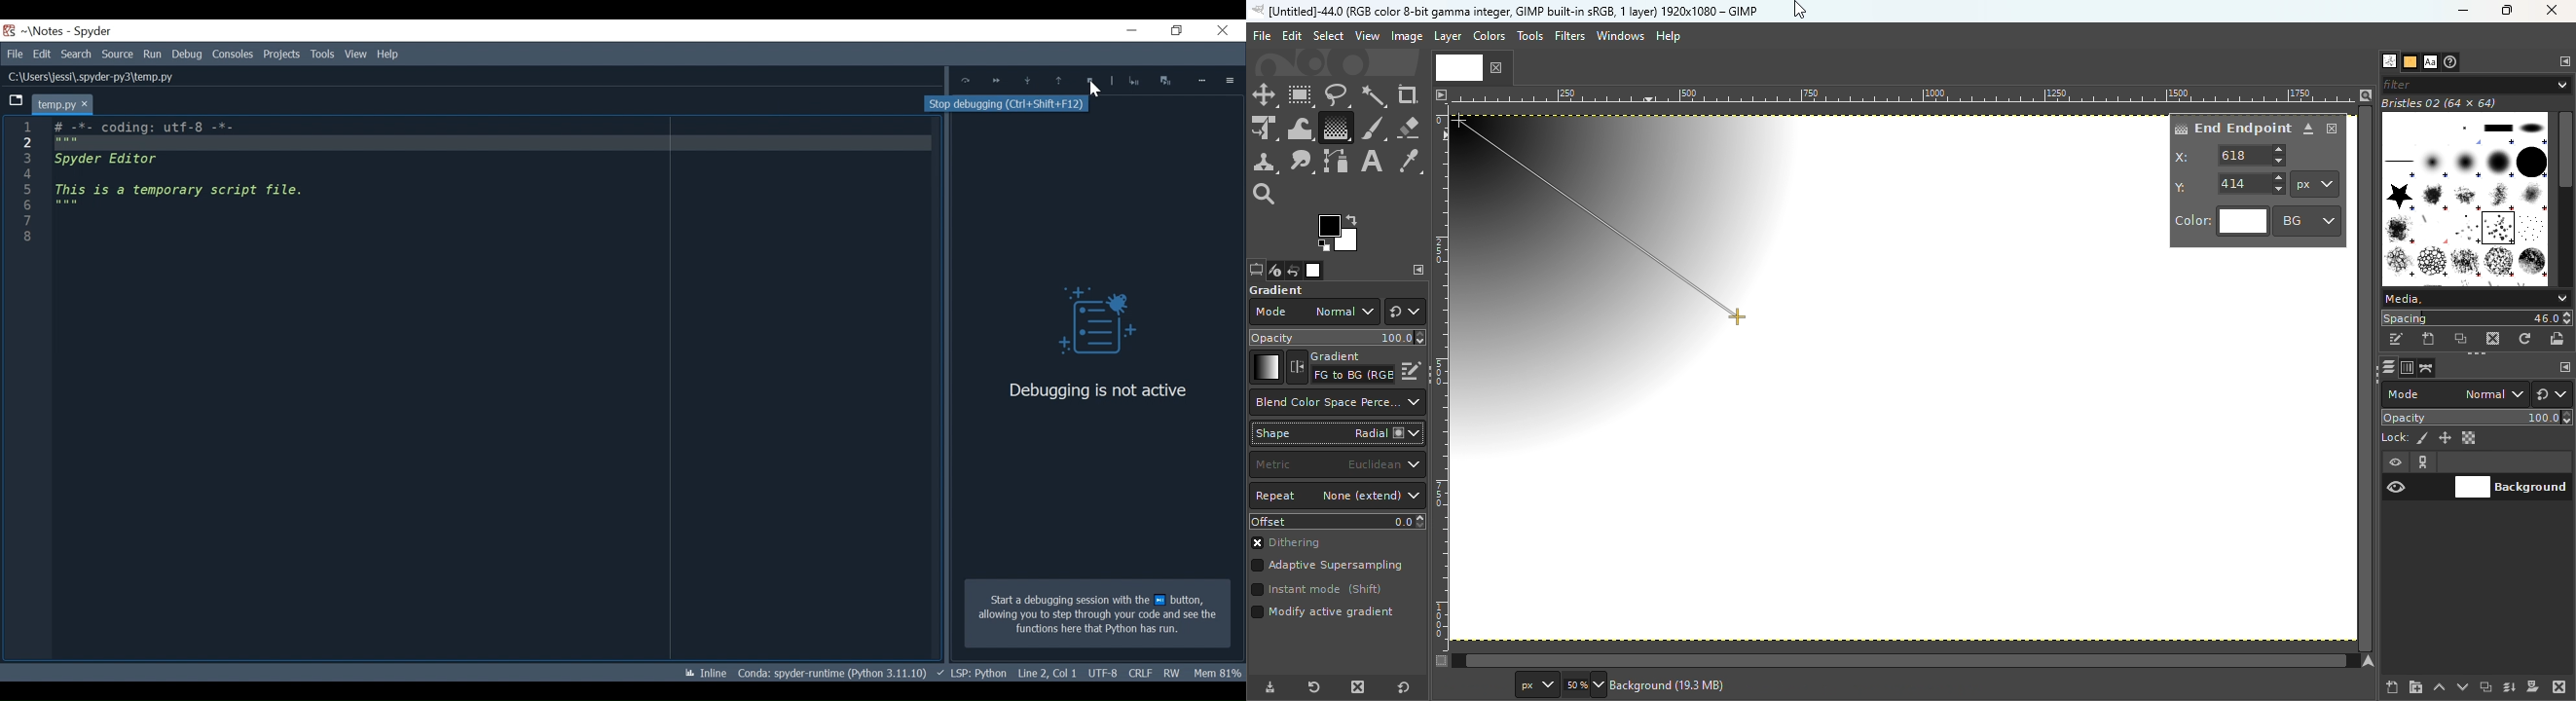 The width and height of the screenshot is (2576, 728). What do you see at coordinates (1375, 95) in the screenshot?
I see `Fuzzy select tool ` at bounding box center [1375, 95].